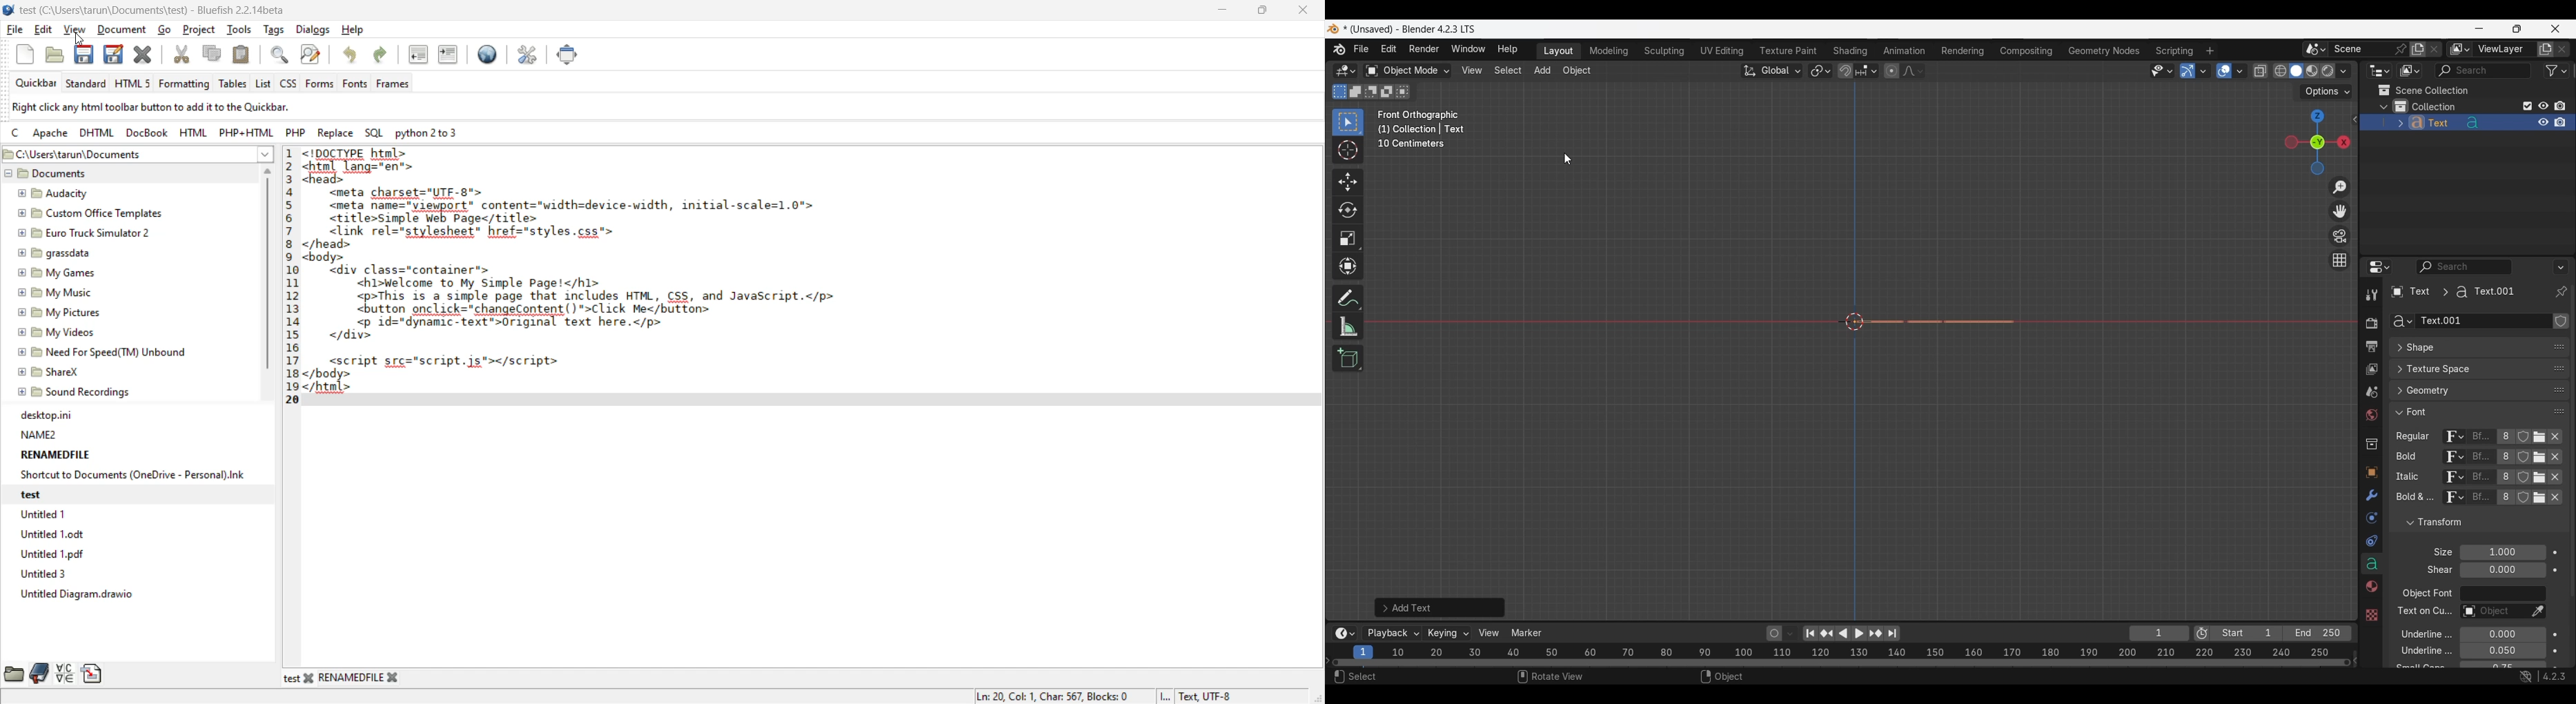 This screenshot has width=2576, height=728. Describe the element at coordinates (2356, 660) in the screenshot. I see `Decrease frames space` at that location.